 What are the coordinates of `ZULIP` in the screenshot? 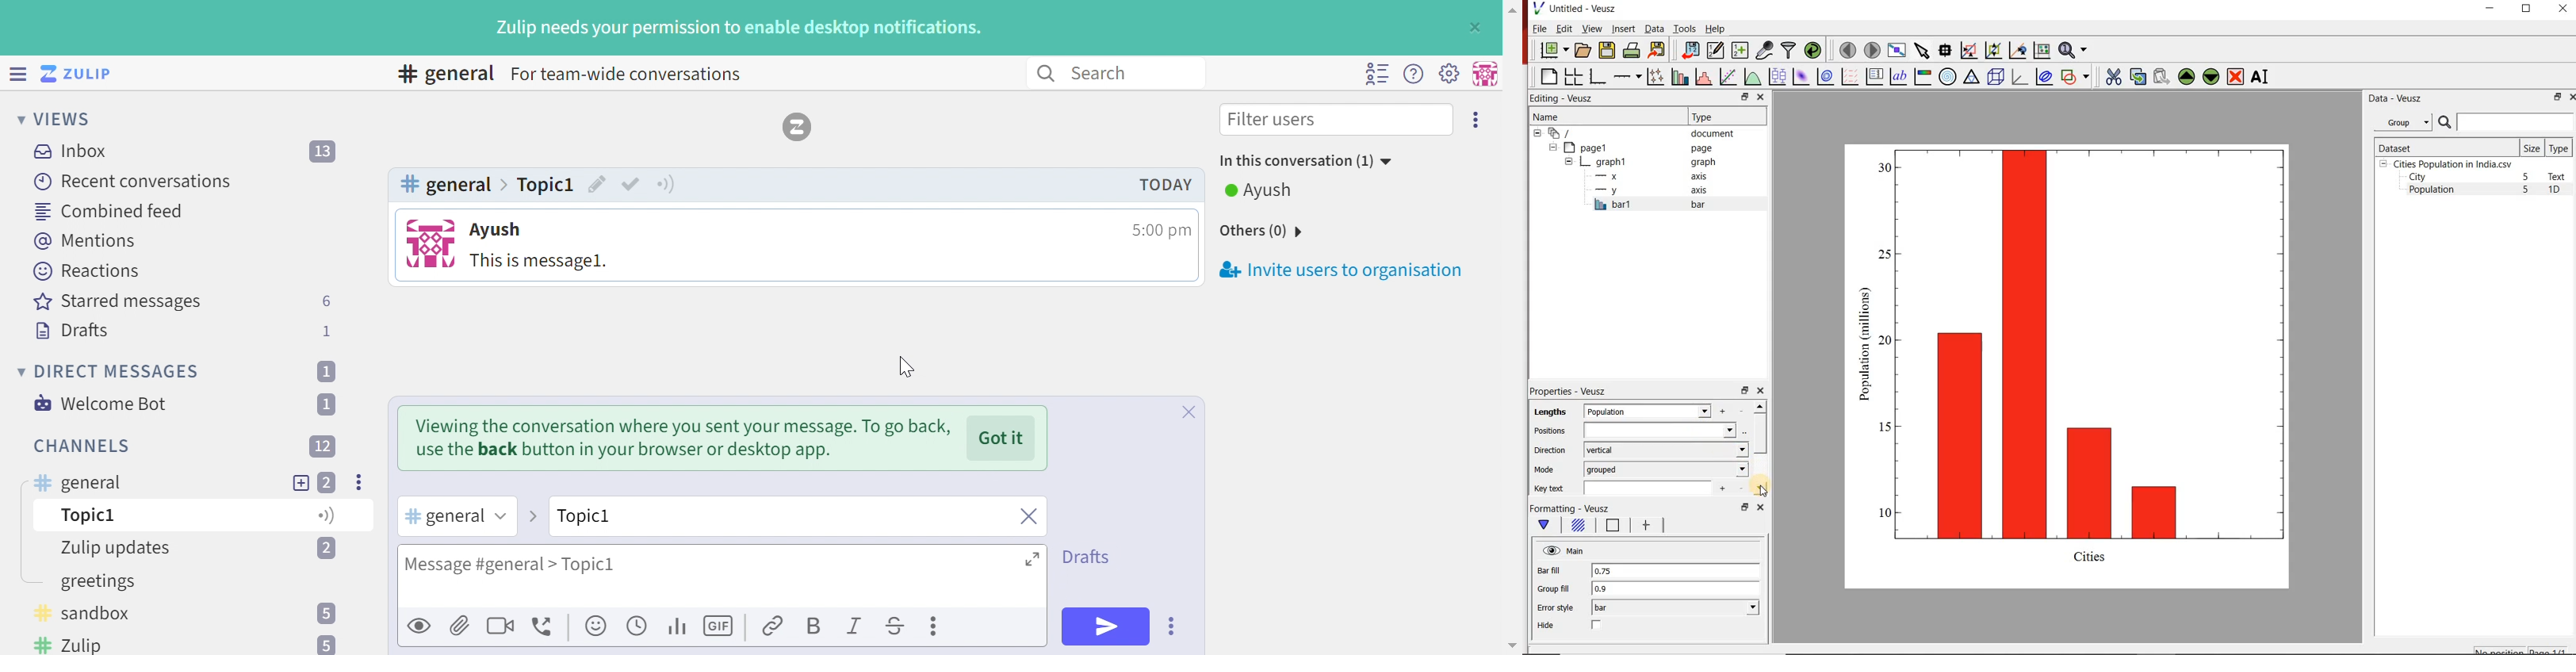 It's located at (86, 75).